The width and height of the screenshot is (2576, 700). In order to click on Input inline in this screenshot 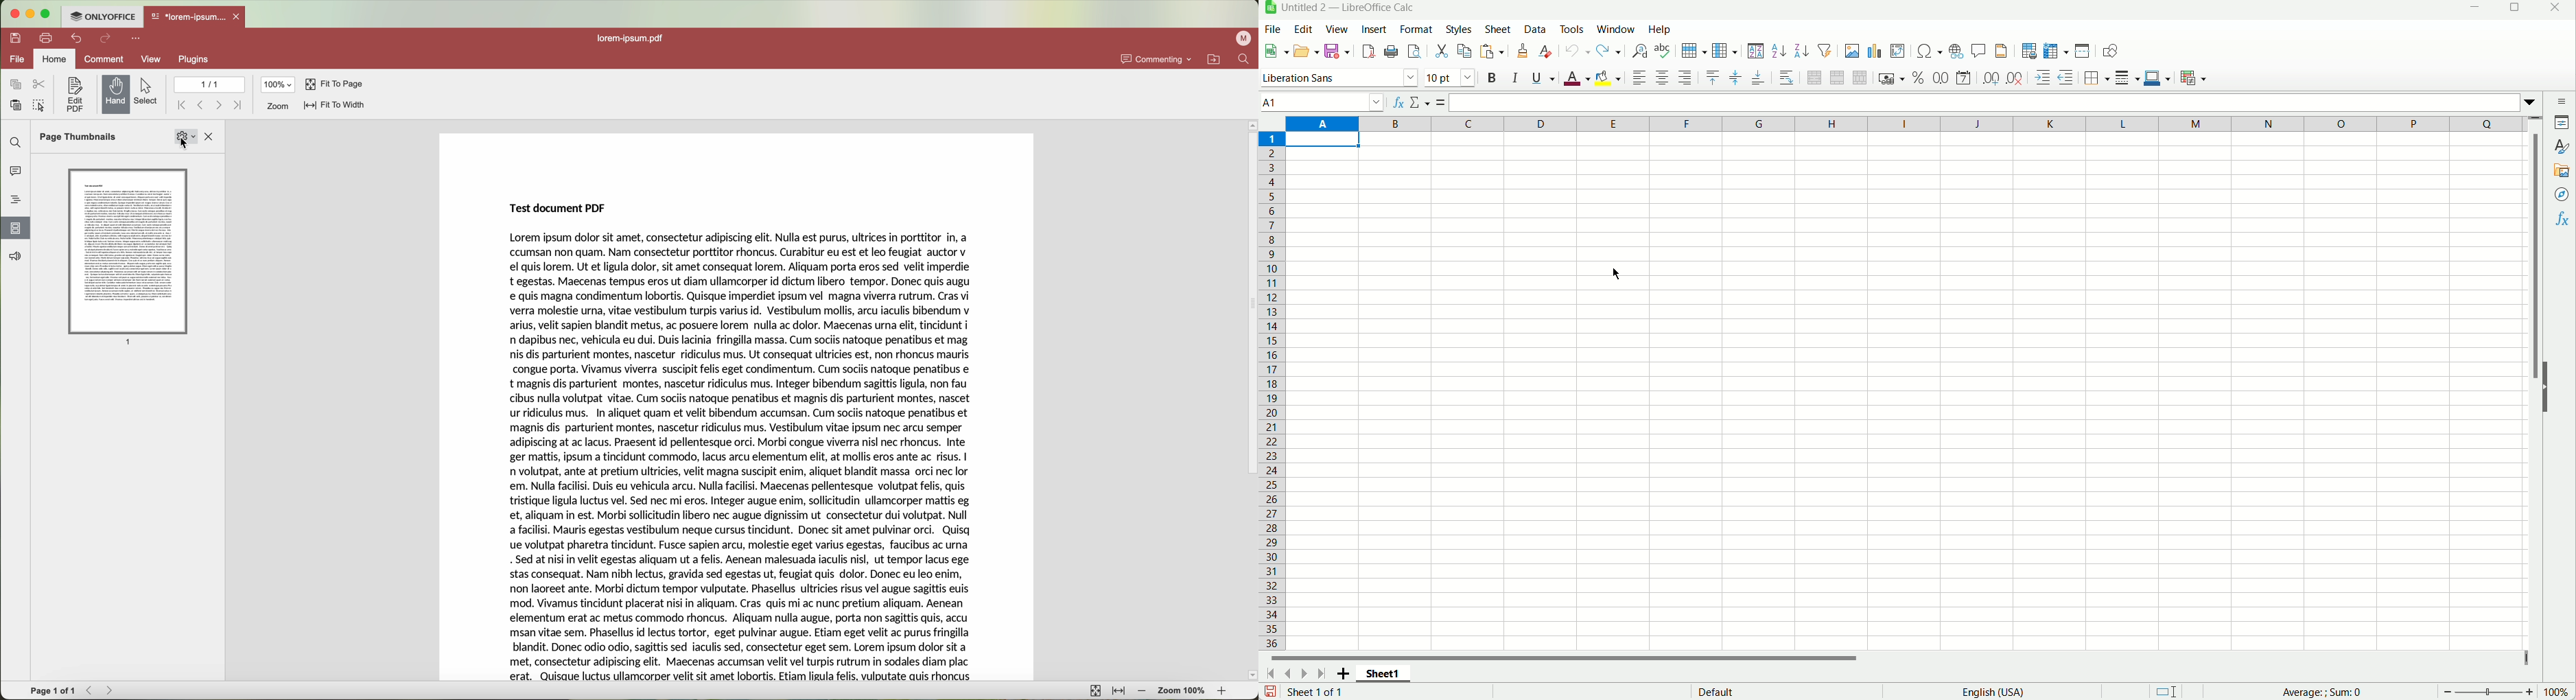, I will do `click(2000, 104)`.